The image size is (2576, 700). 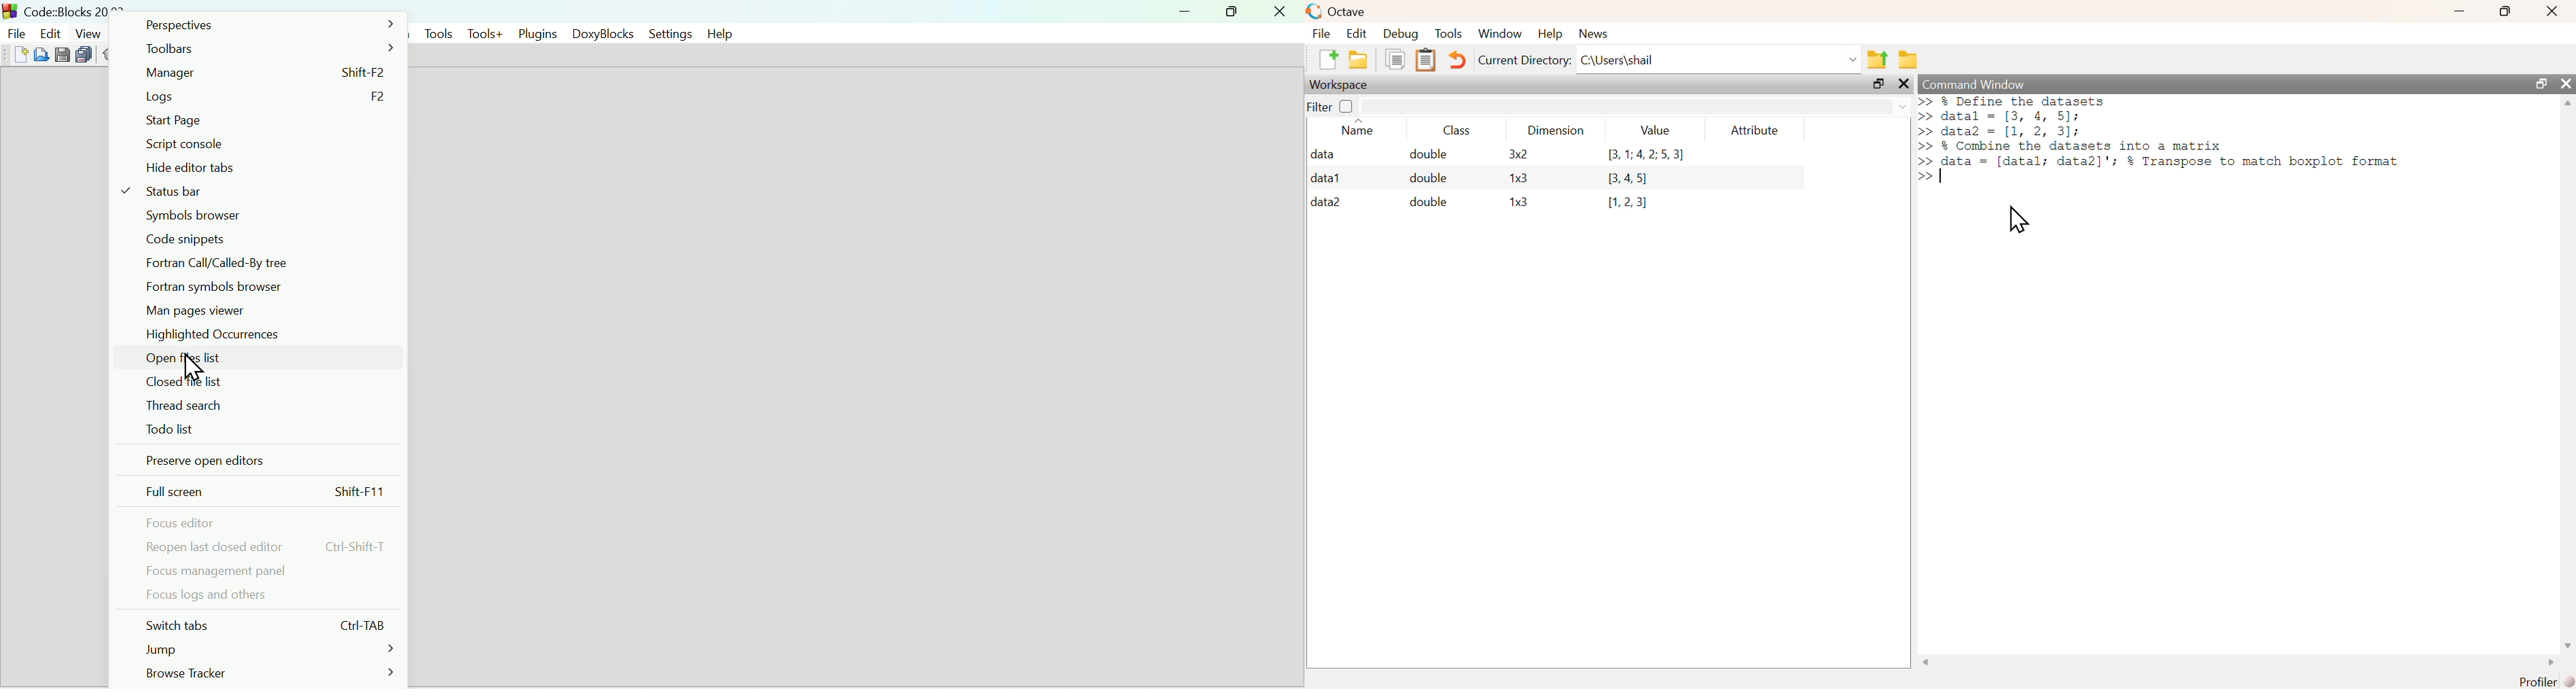 I want to click on To do list, so click(x=262, y=429).